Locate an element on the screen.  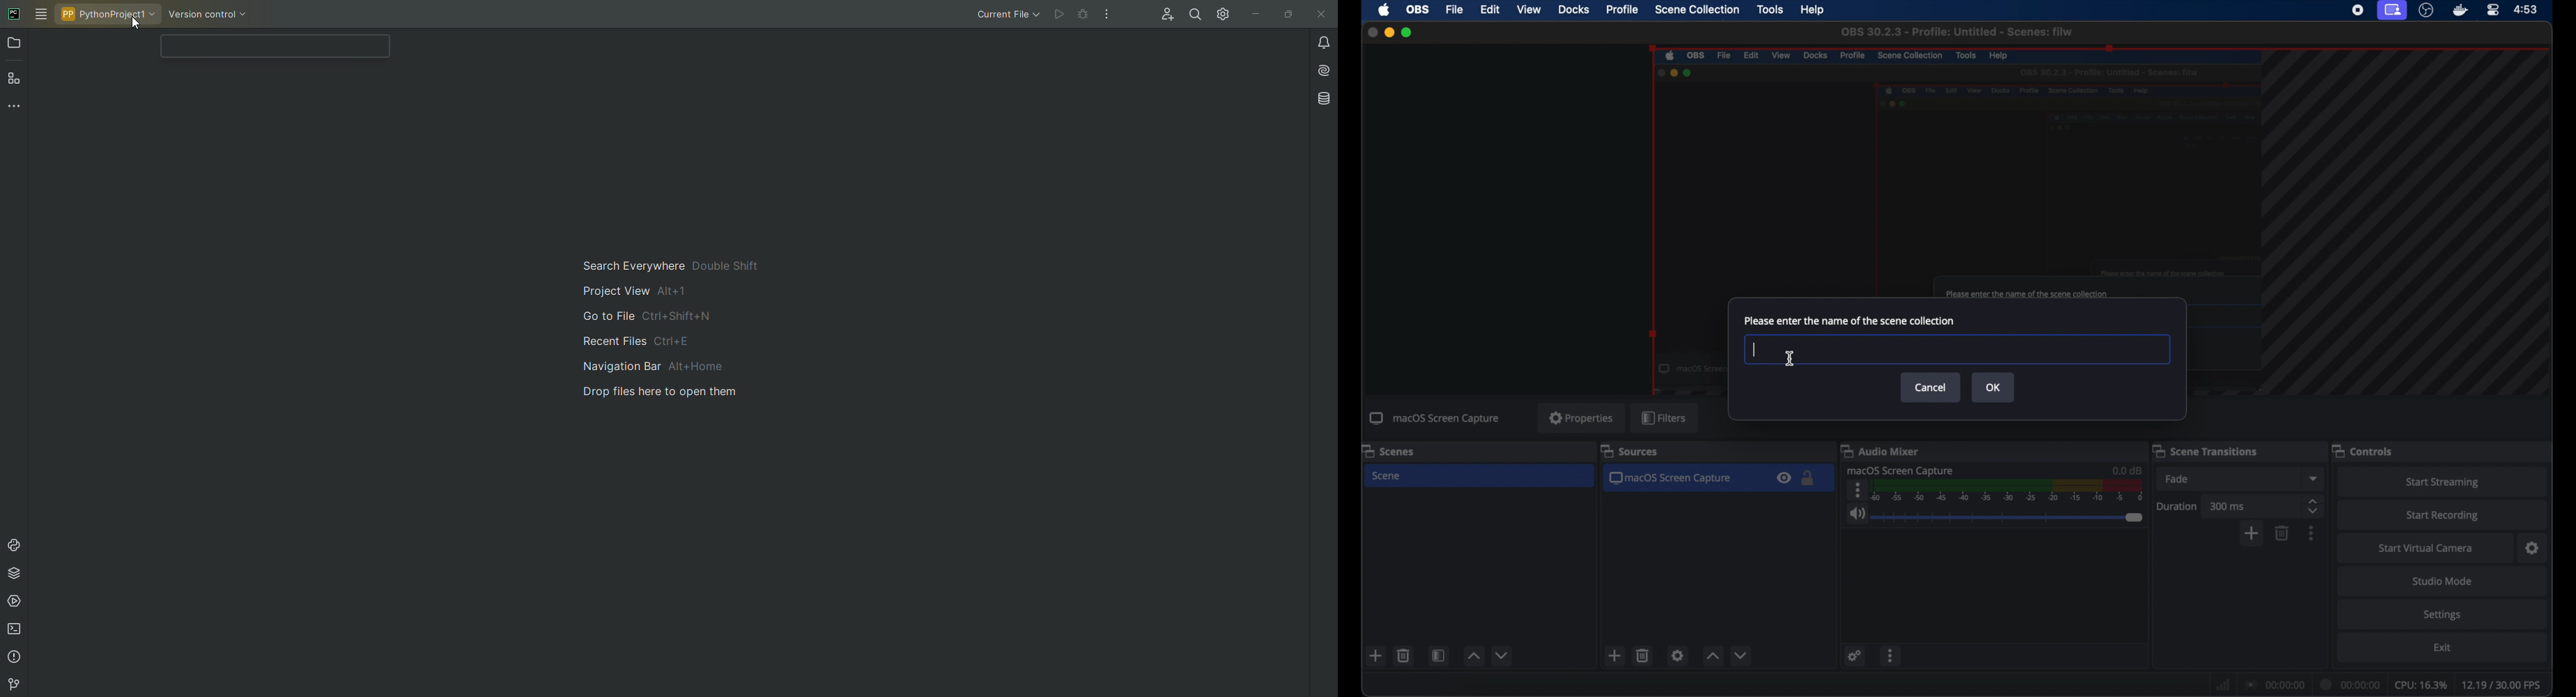
lock is located at coordinates (1809, 479).